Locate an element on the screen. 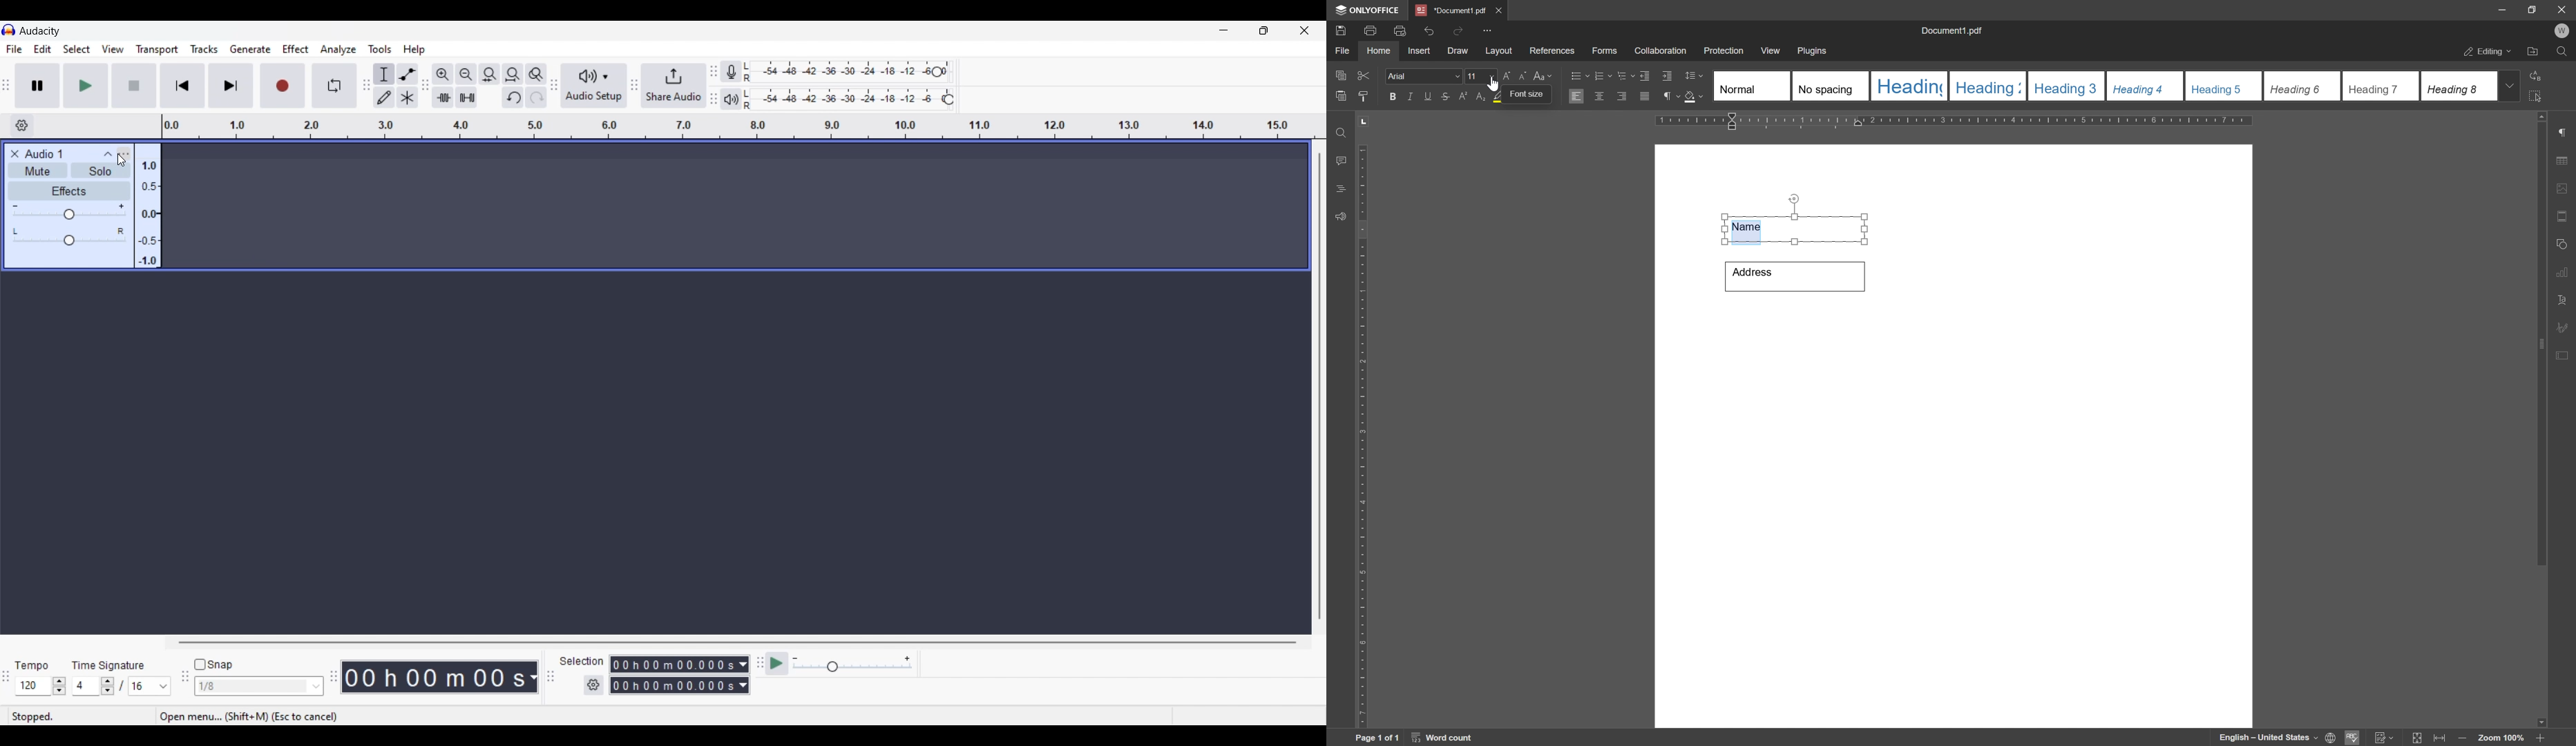 This screenshot has width=2576, height=756. Software name is located at coordinates (40, 30).